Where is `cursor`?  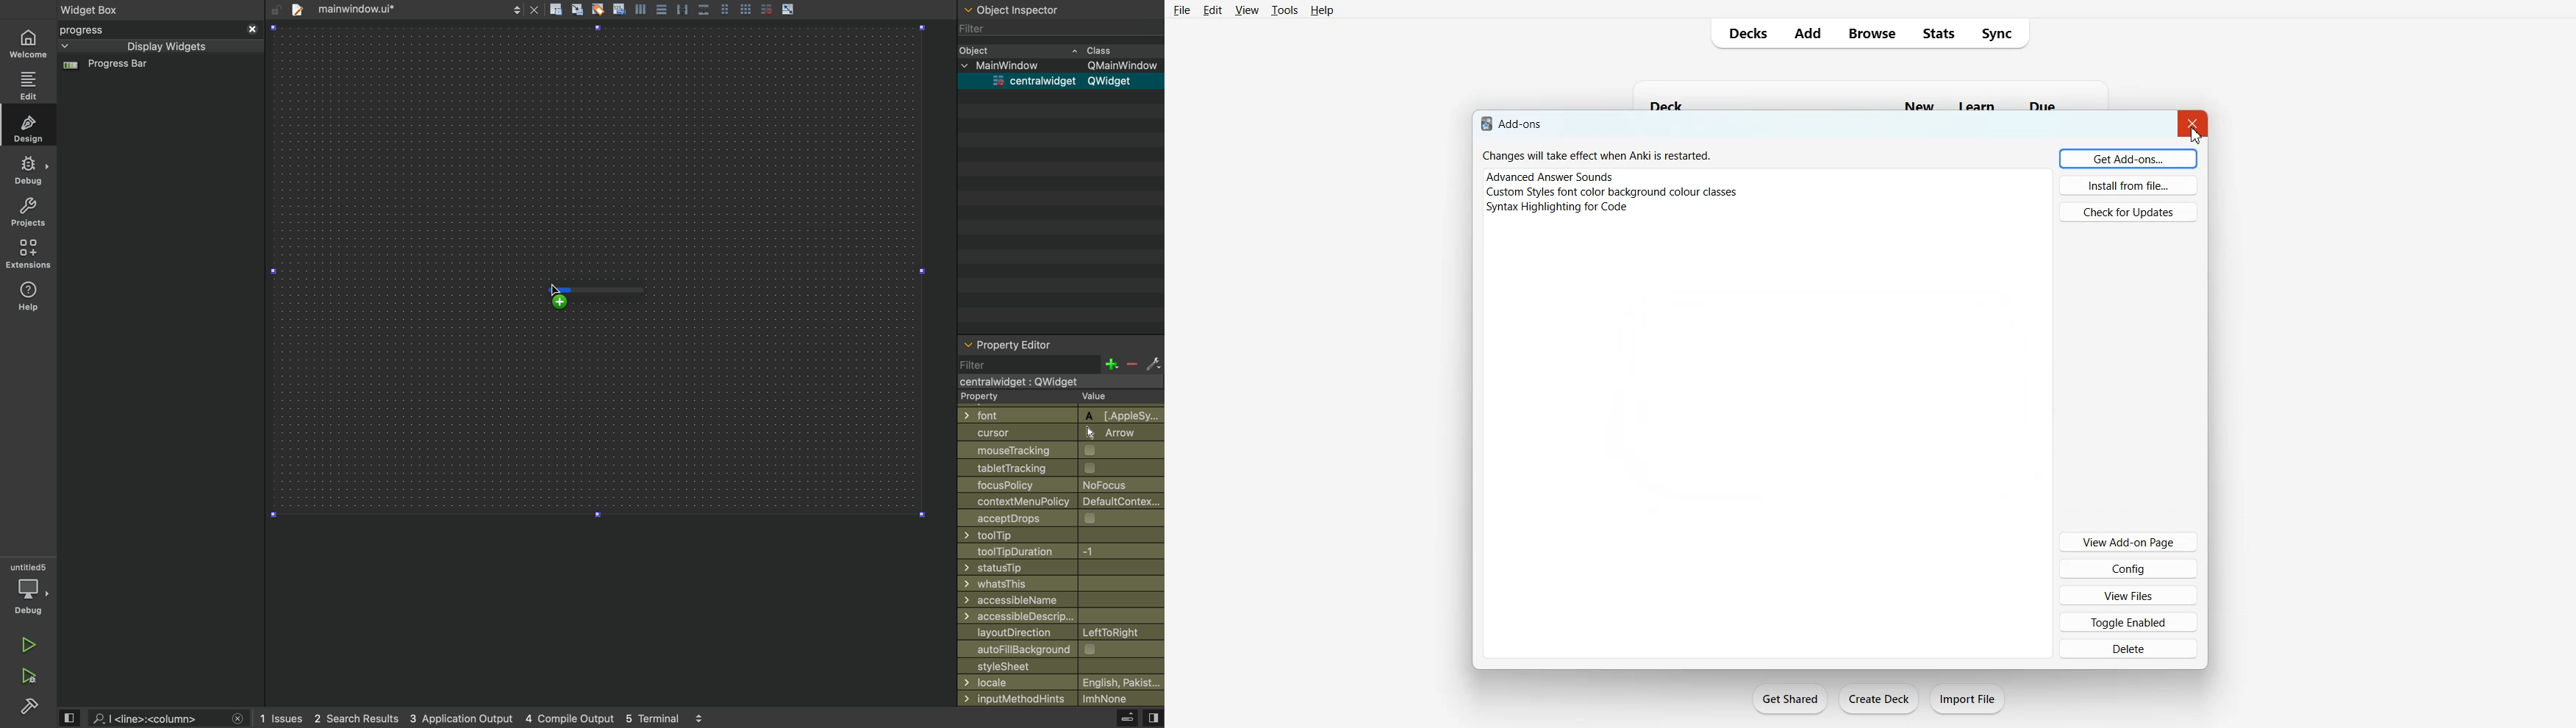
cursor is located at coordinates (2177, 140).